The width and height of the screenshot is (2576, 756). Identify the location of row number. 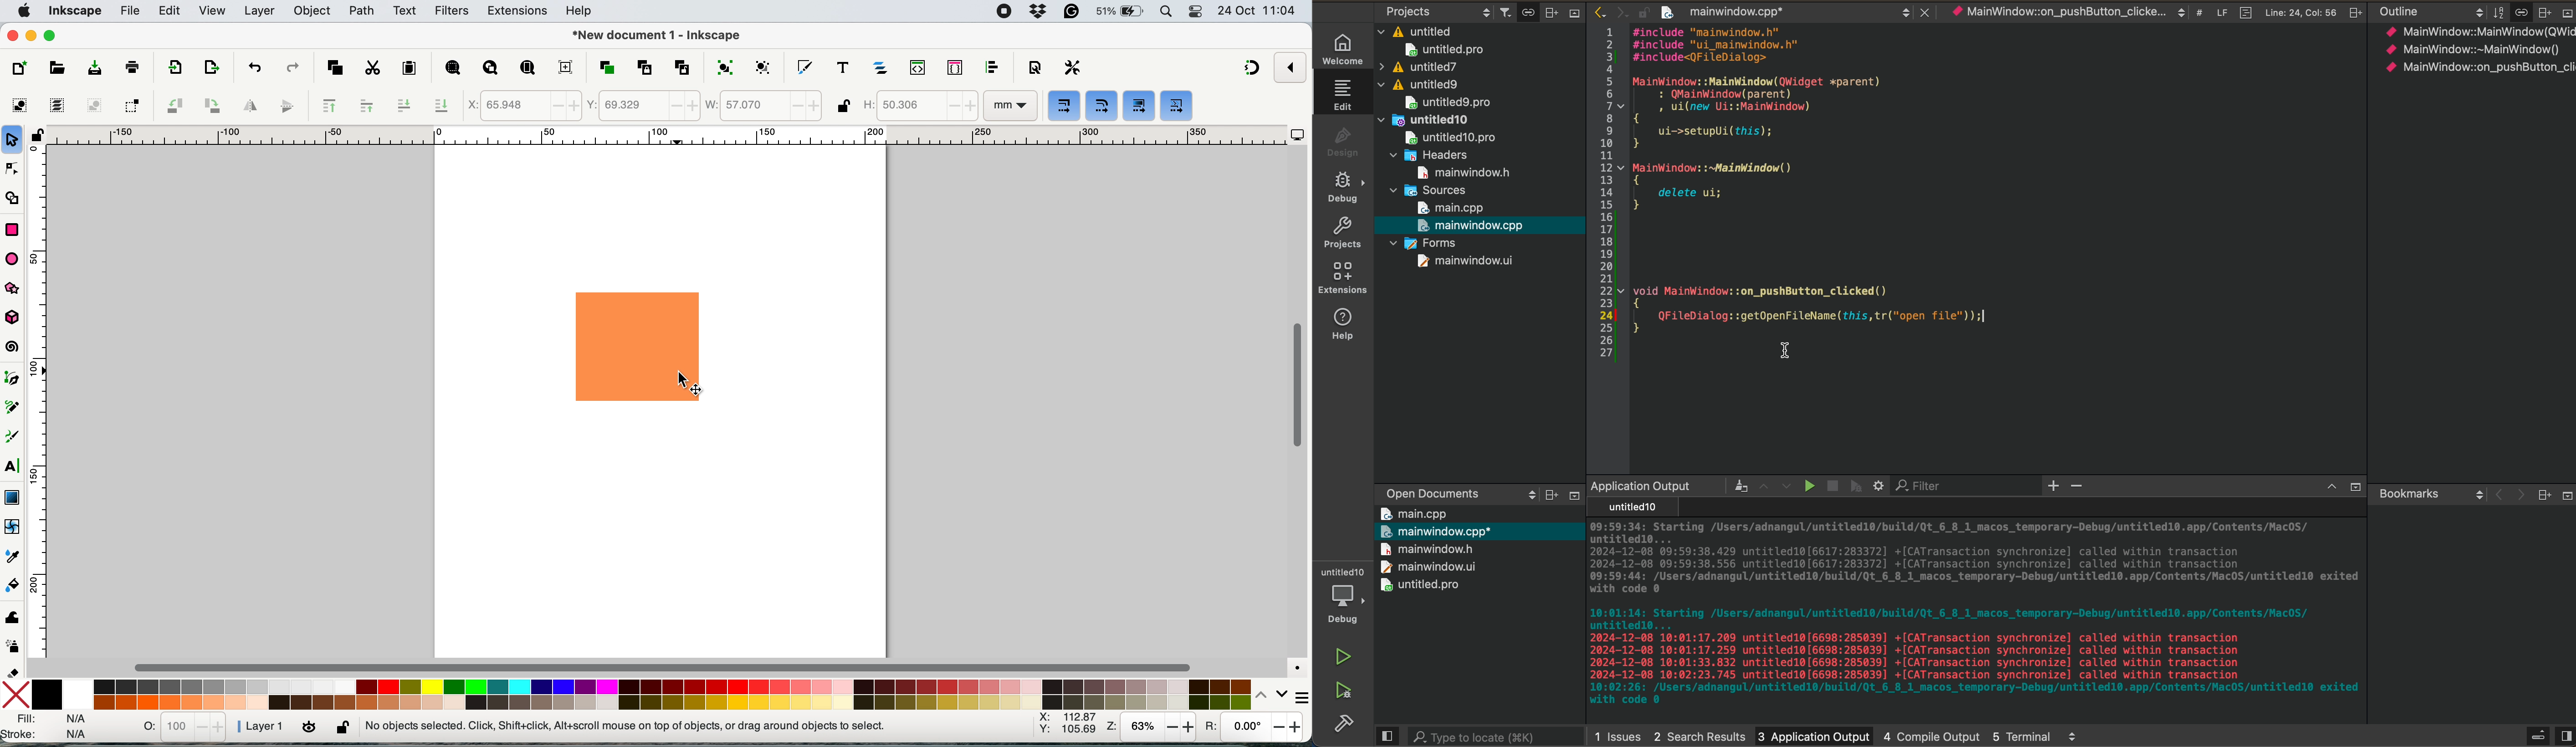
(1601, 195).